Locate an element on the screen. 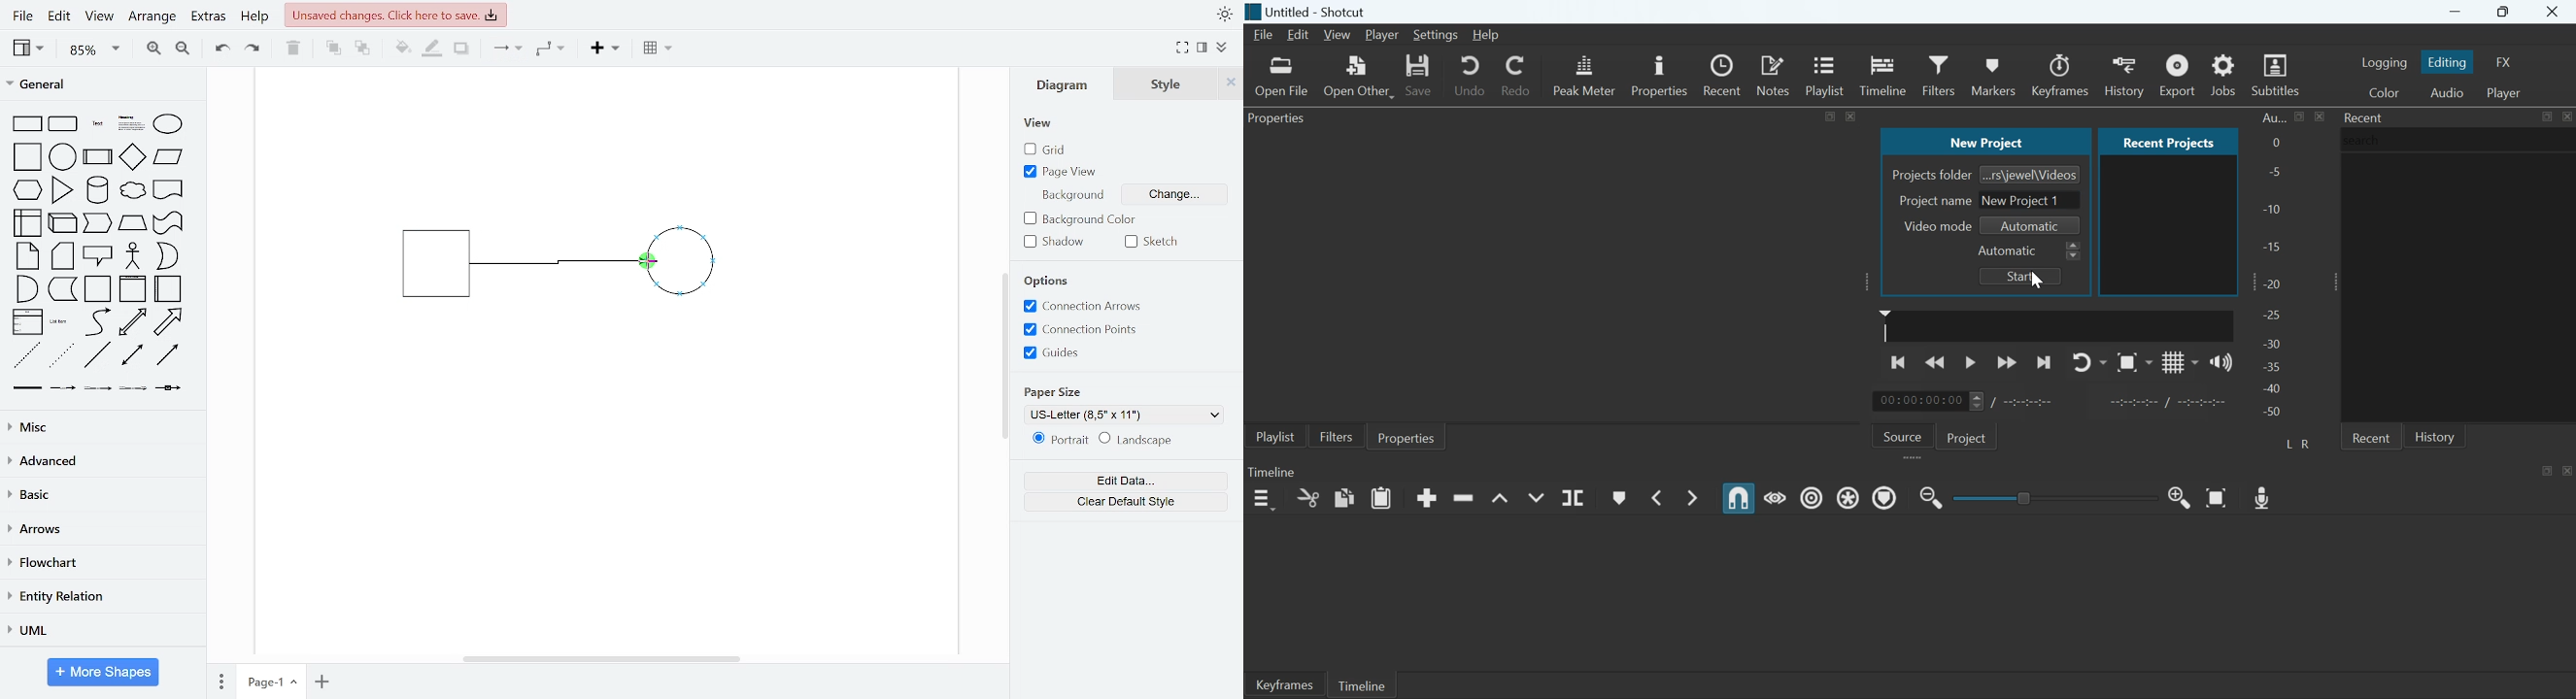 The height and width of the screenshot is (700, 2576). connection points is located at coordinates (1080, 329).